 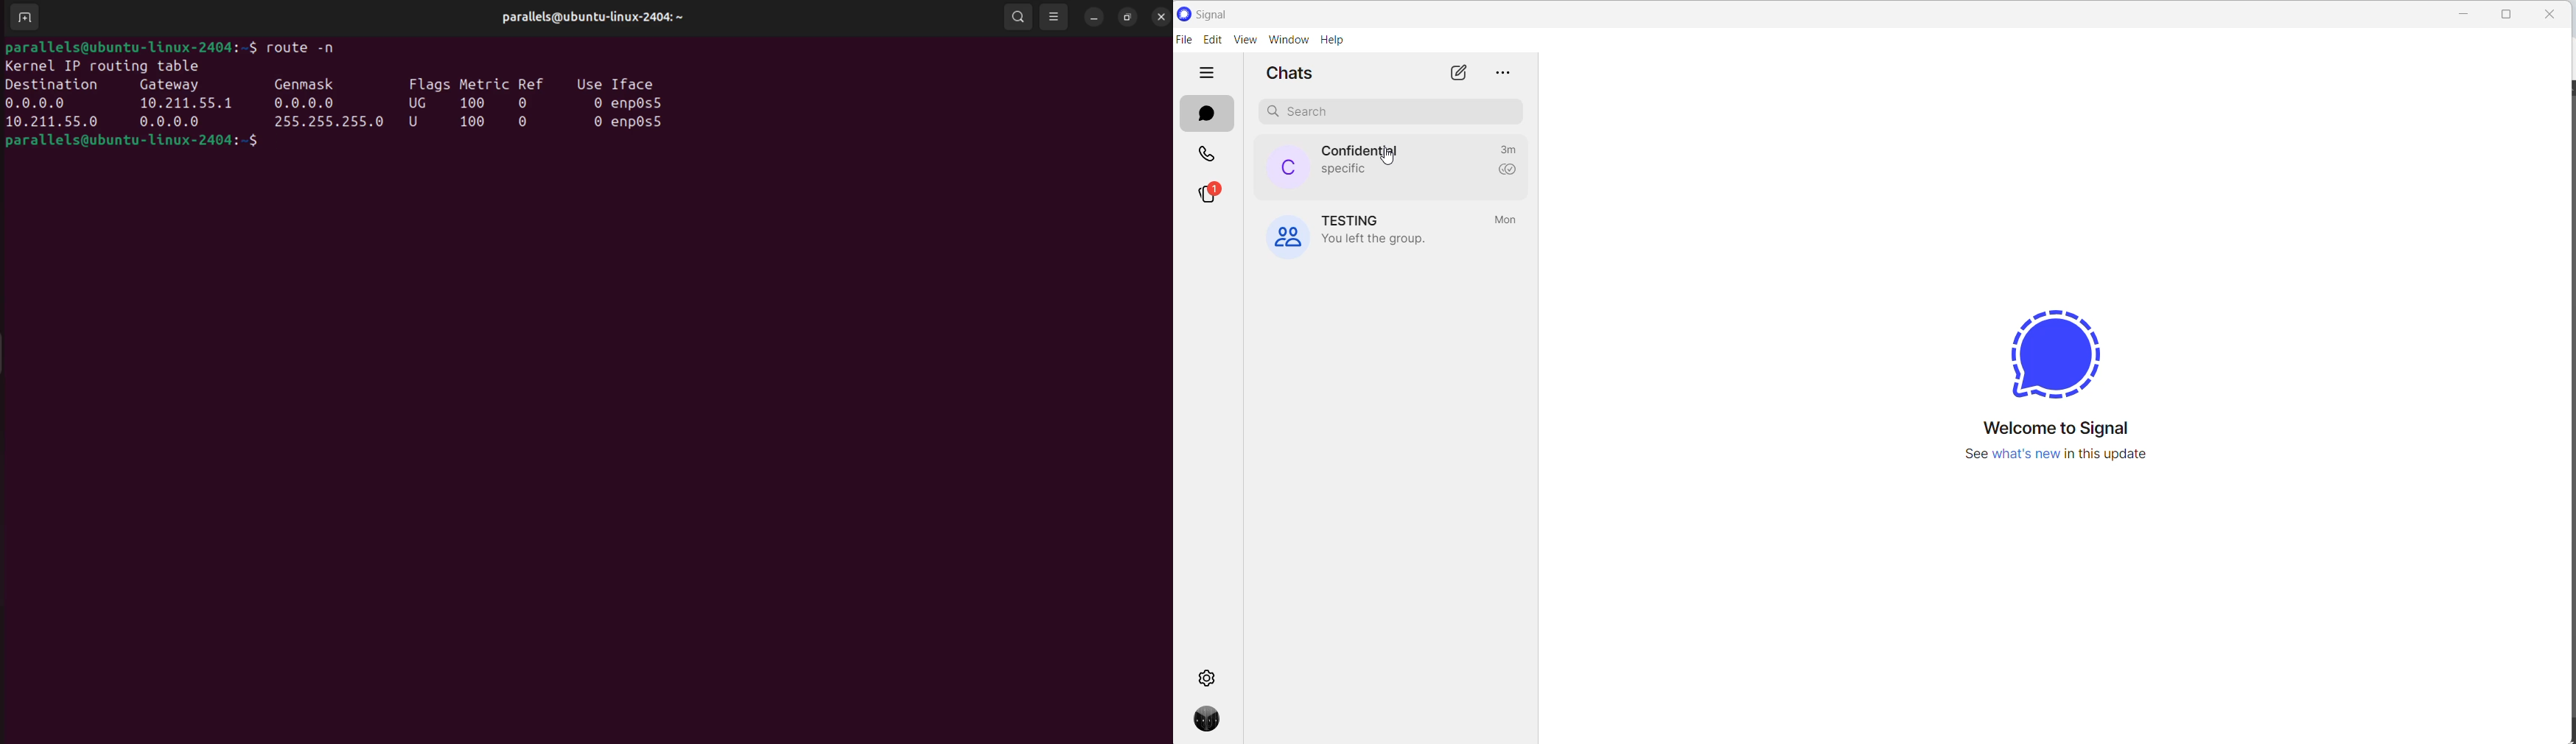 What do you see at coordinates (1333, 41) in the screenshot?
I see `help` at bounding box center [1333, 41].